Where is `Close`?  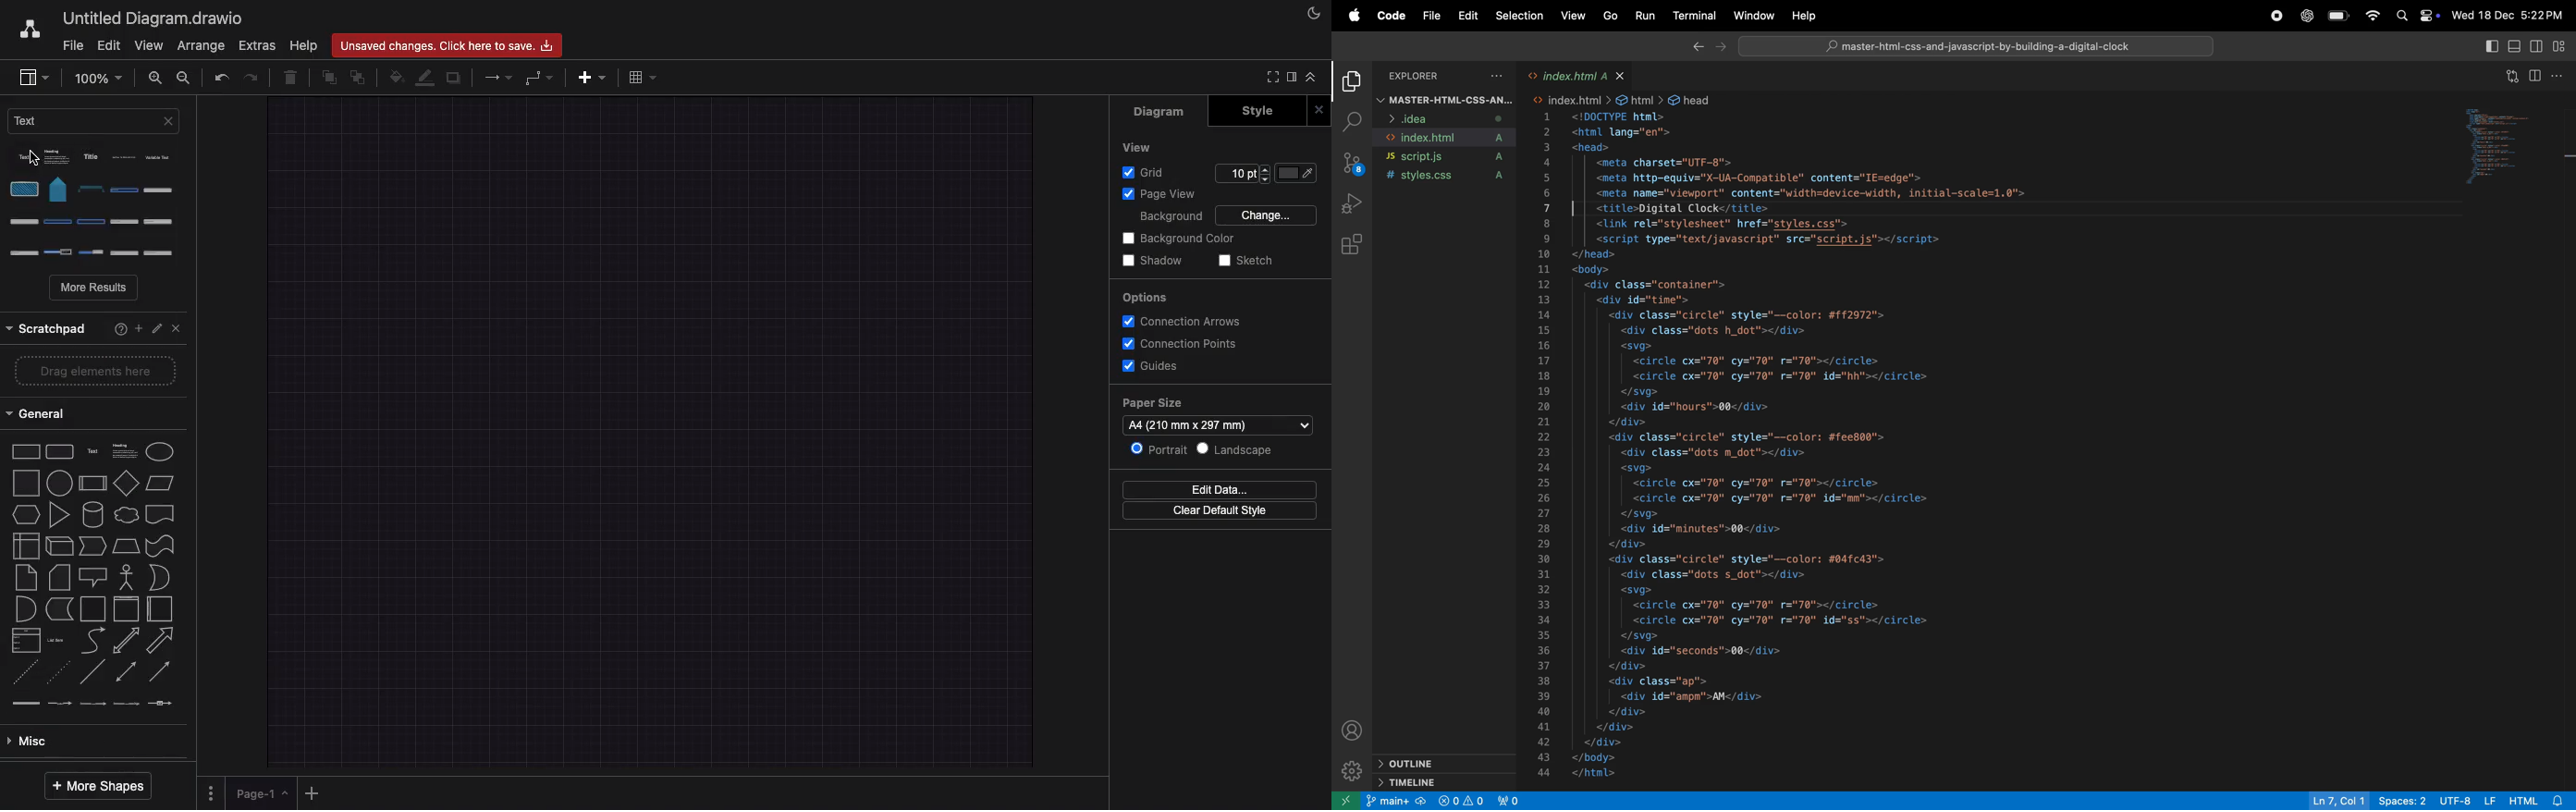
Close is located at coordinates (174, 326).